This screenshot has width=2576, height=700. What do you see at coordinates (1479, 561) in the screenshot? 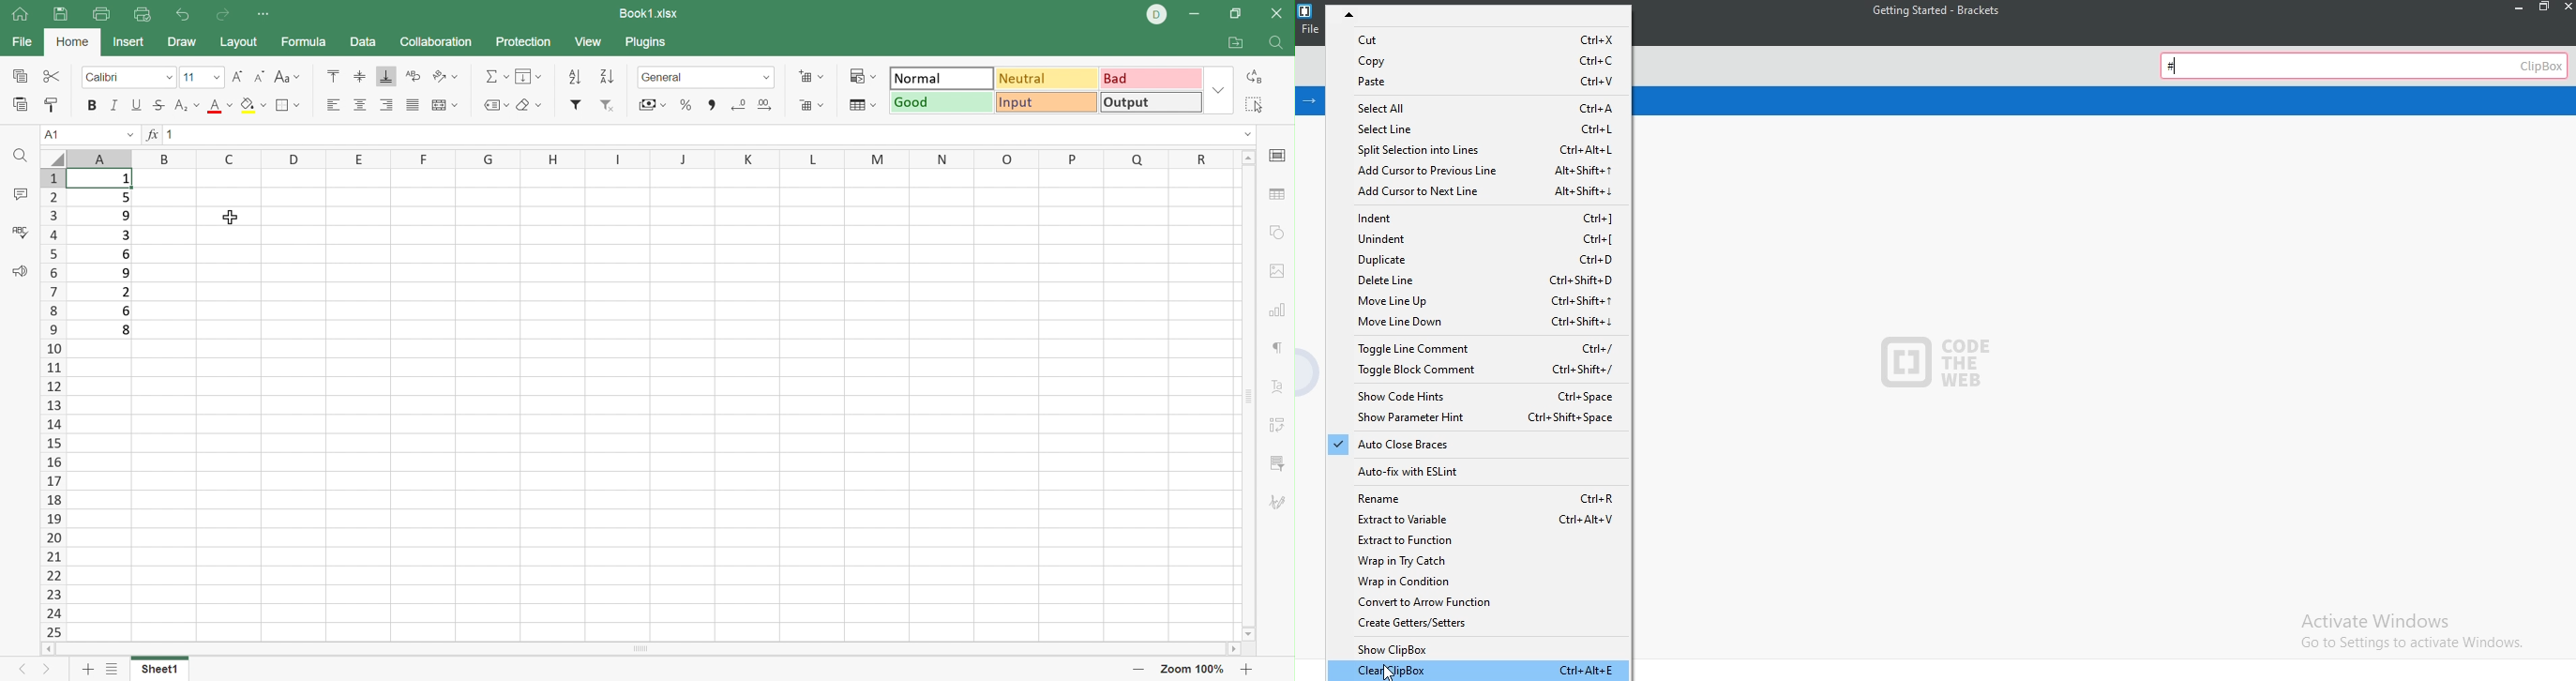
I see `Wrap in Try Catch` at bounding box center [1479, 561].